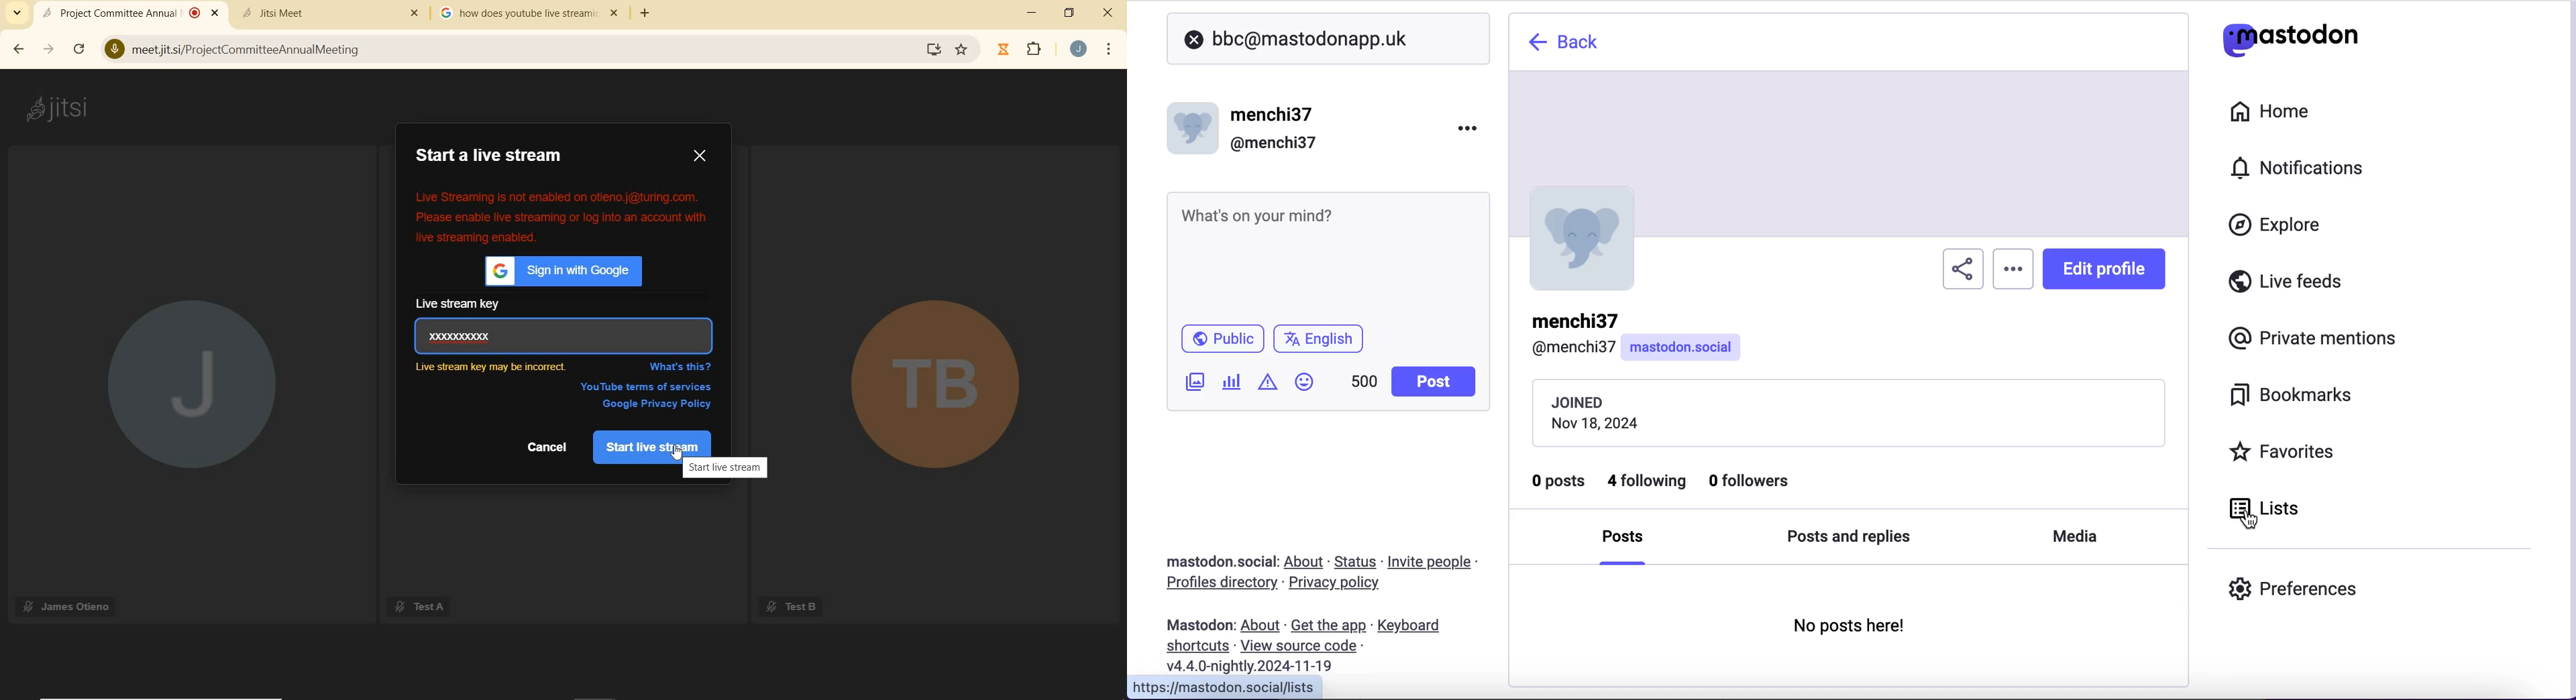  Describe the element at coordinates (1031, 14) in the screenshot. I see `minimize` at that location.